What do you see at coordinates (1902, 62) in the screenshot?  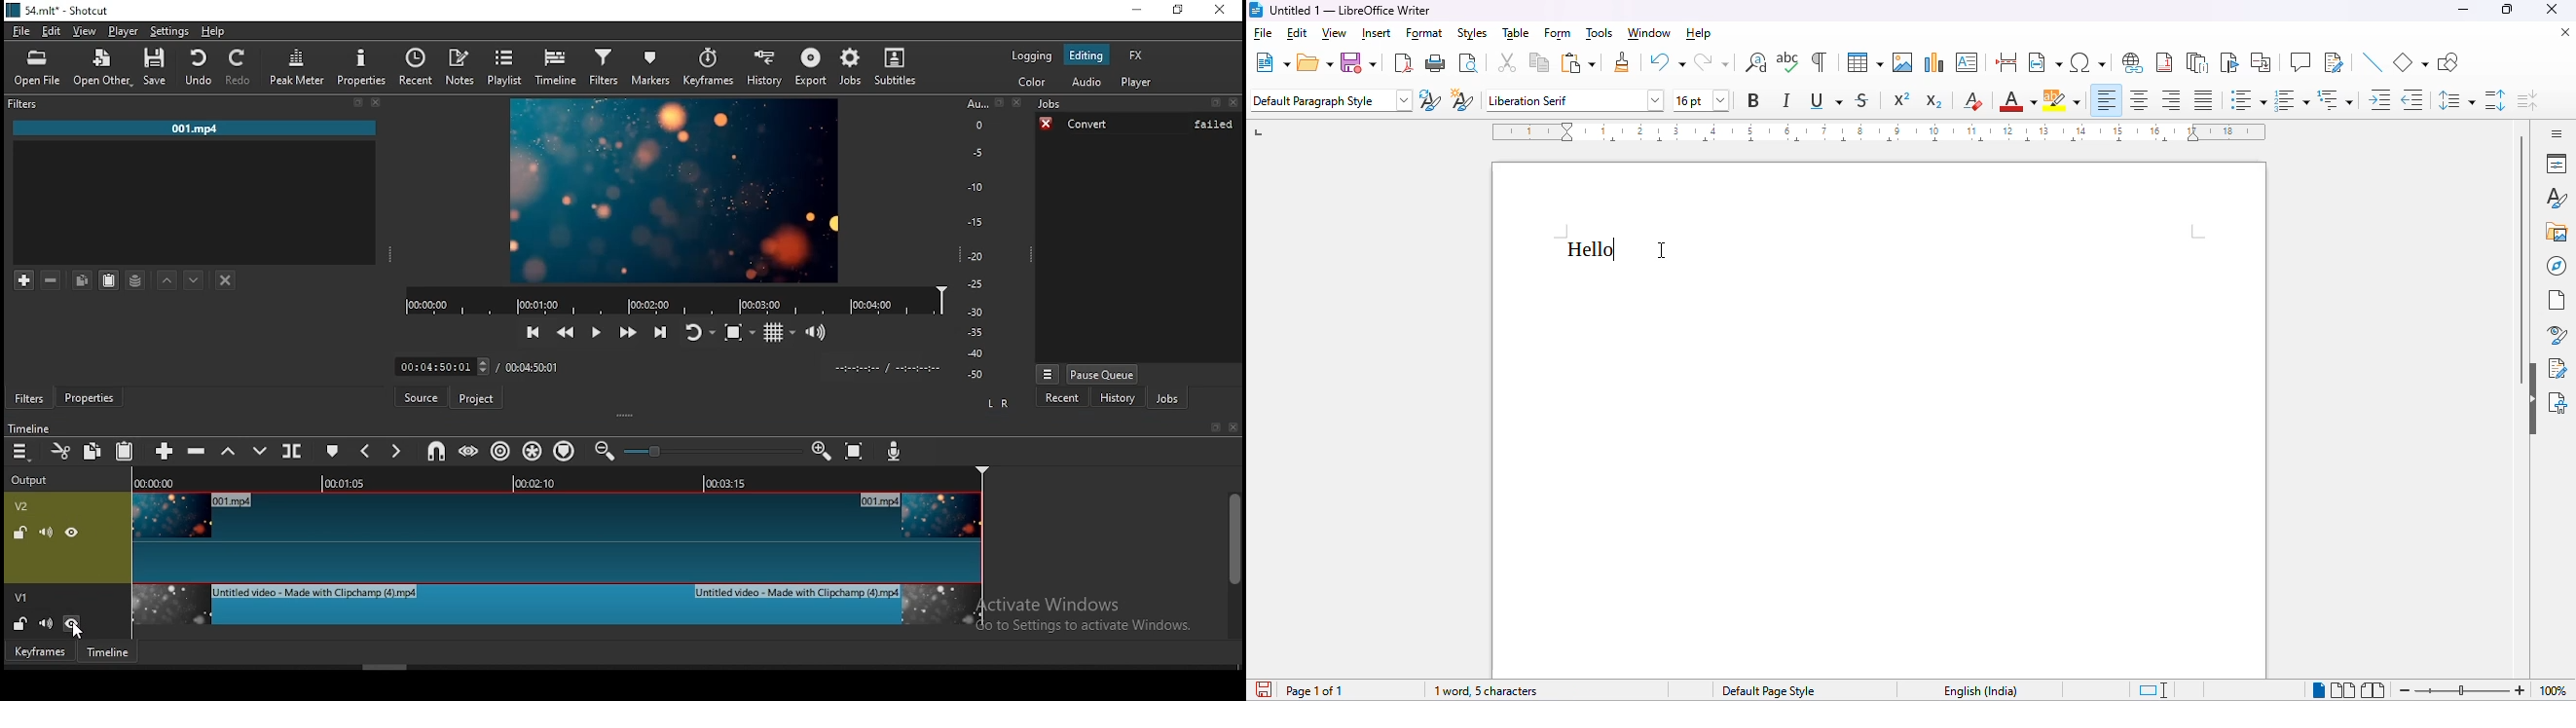 I see `insert image` at bounding box center [1902, 62].